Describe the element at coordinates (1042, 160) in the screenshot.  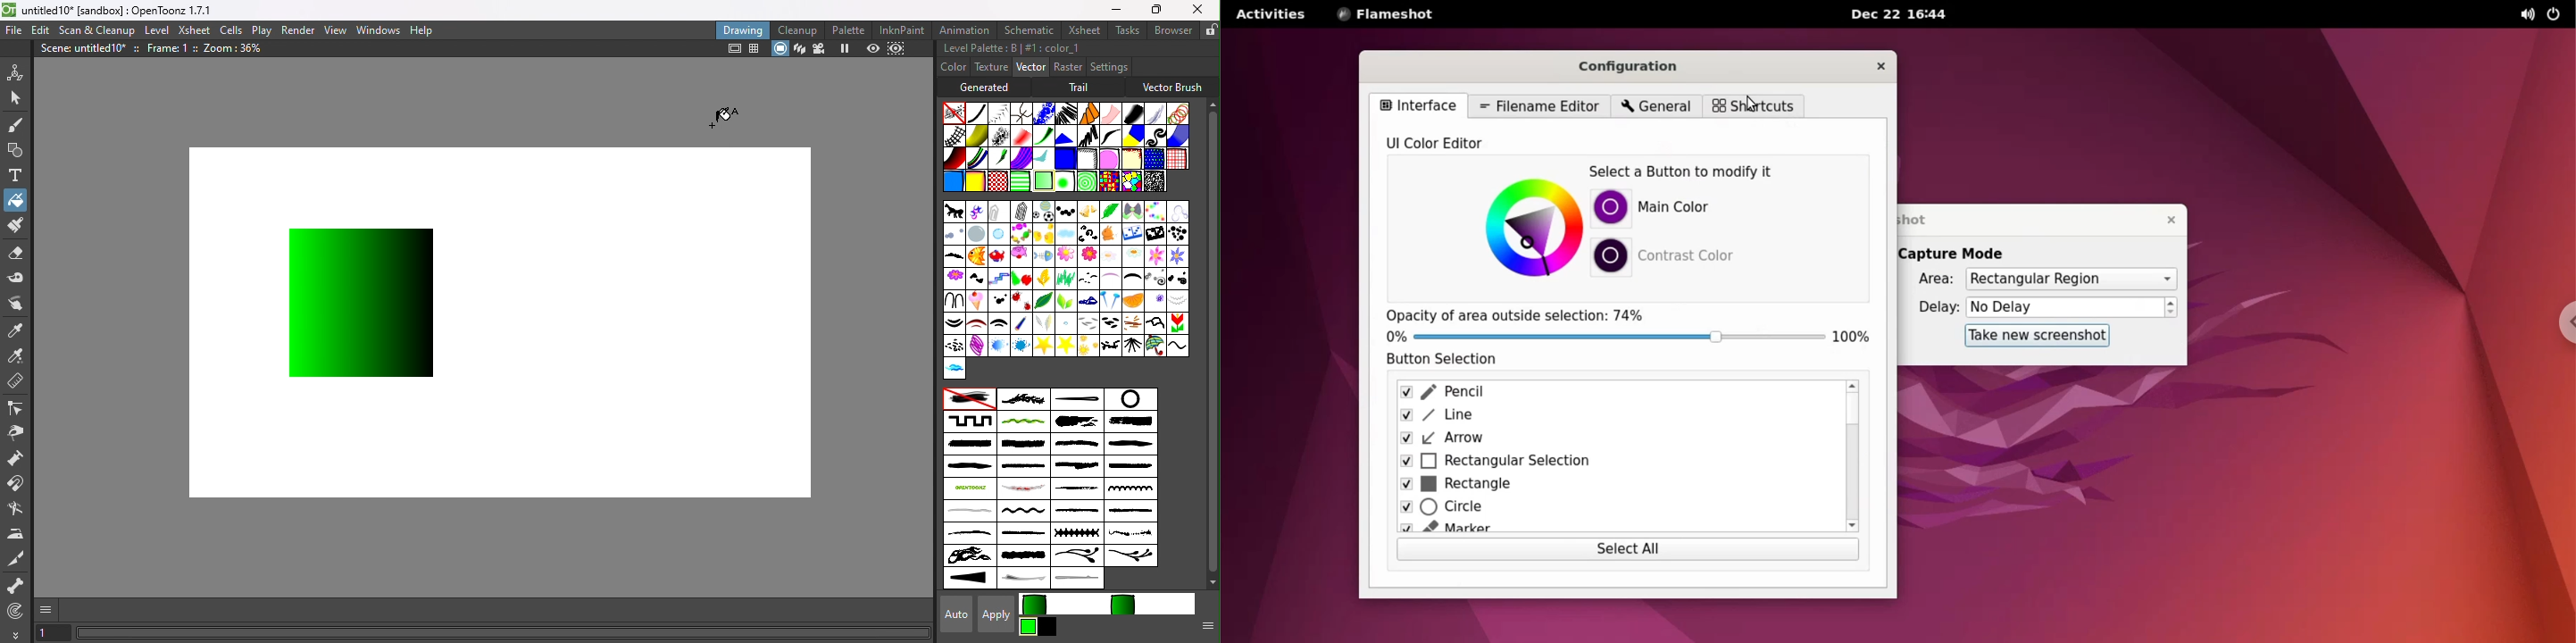
I see `Flow line` at that location.